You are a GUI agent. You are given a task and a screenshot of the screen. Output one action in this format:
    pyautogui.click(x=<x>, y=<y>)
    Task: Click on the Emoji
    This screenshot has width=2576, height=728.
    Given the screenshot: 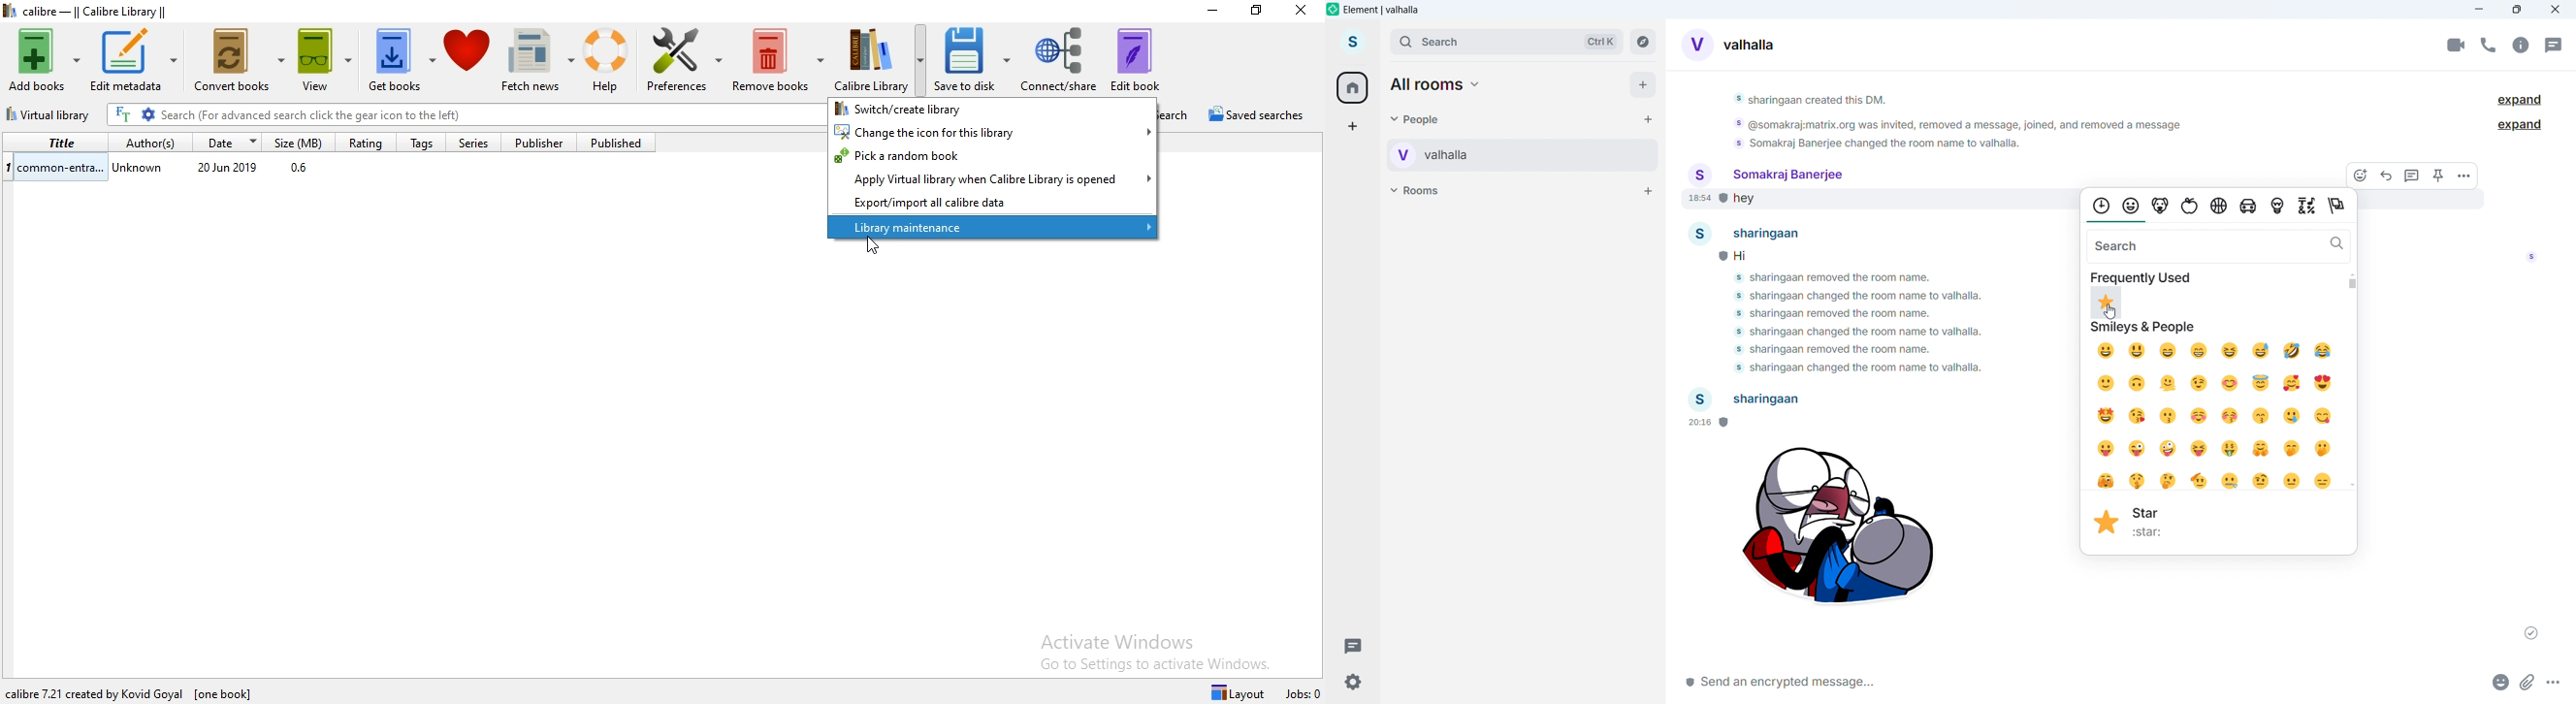 What is the action you would take?
    pyautogui.click(x=2498, y=681)
    